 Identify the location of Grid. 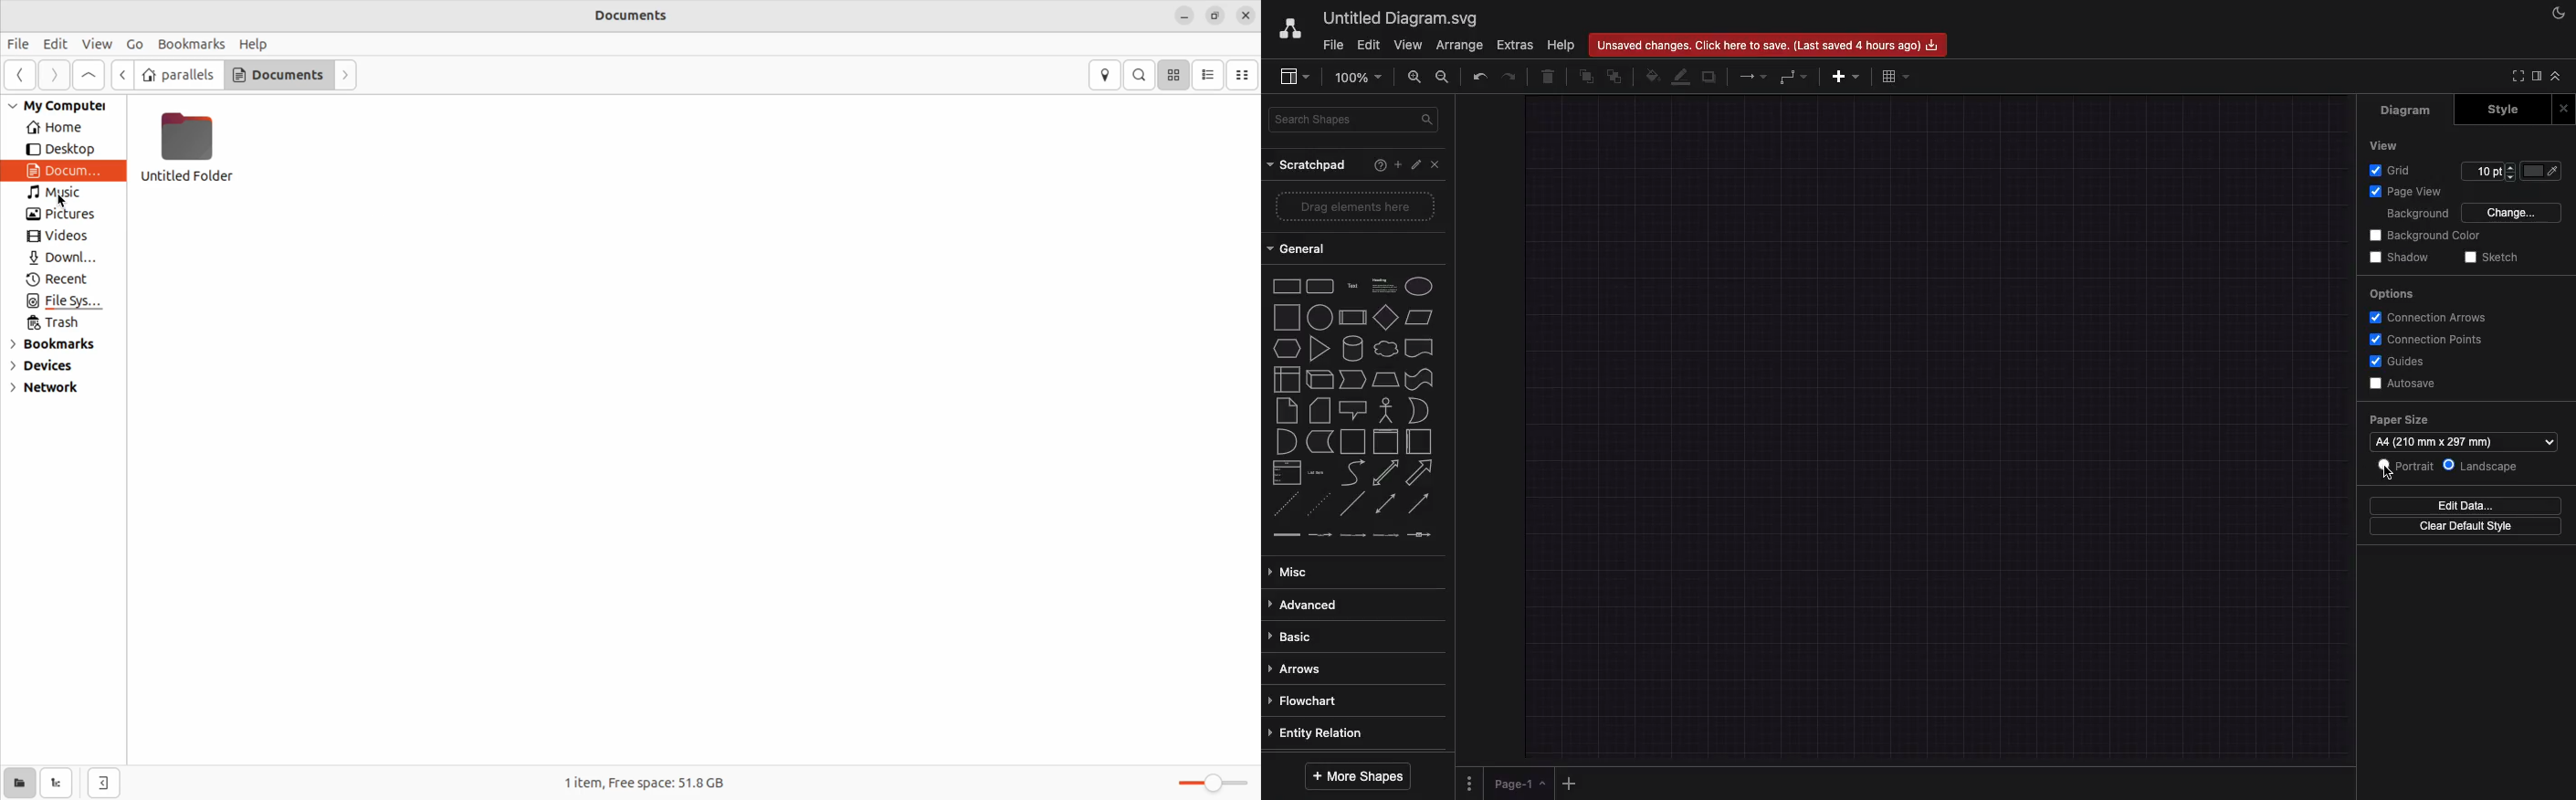
(2387, 171).